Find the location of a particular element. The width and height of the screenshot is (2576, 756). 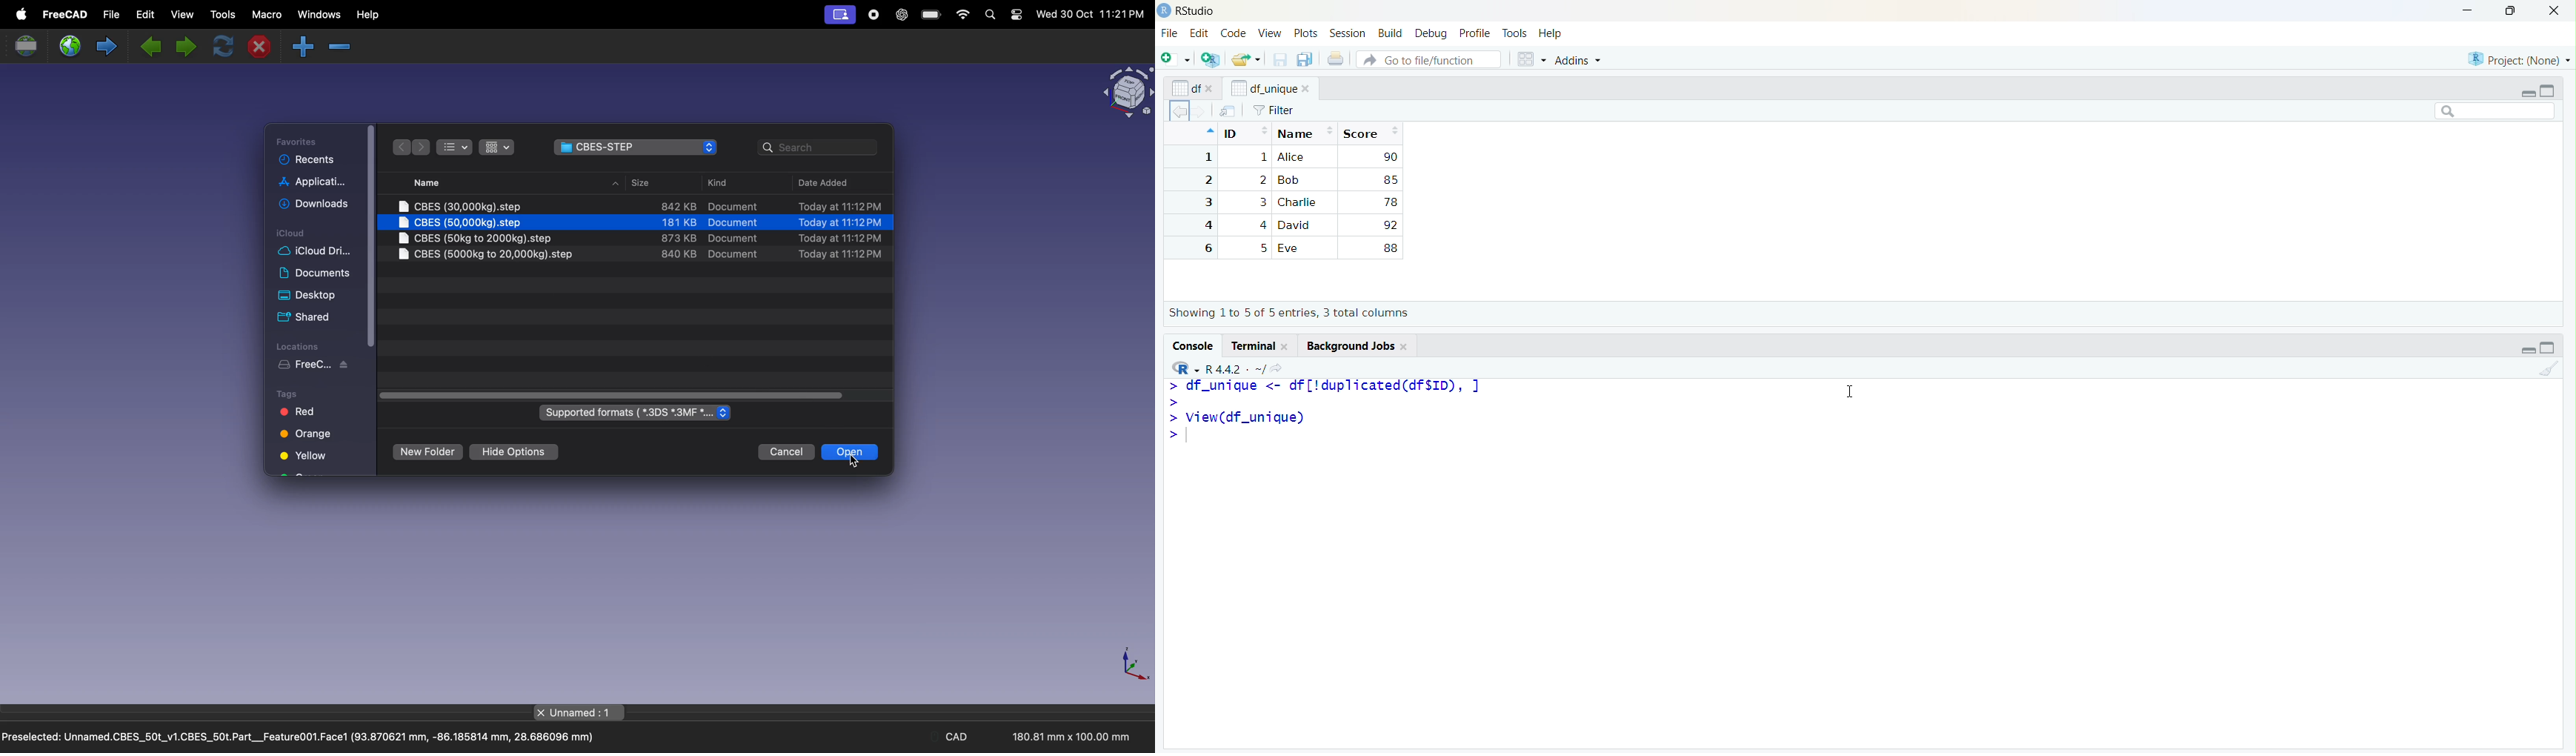

help is located at coordinates (366, 15).